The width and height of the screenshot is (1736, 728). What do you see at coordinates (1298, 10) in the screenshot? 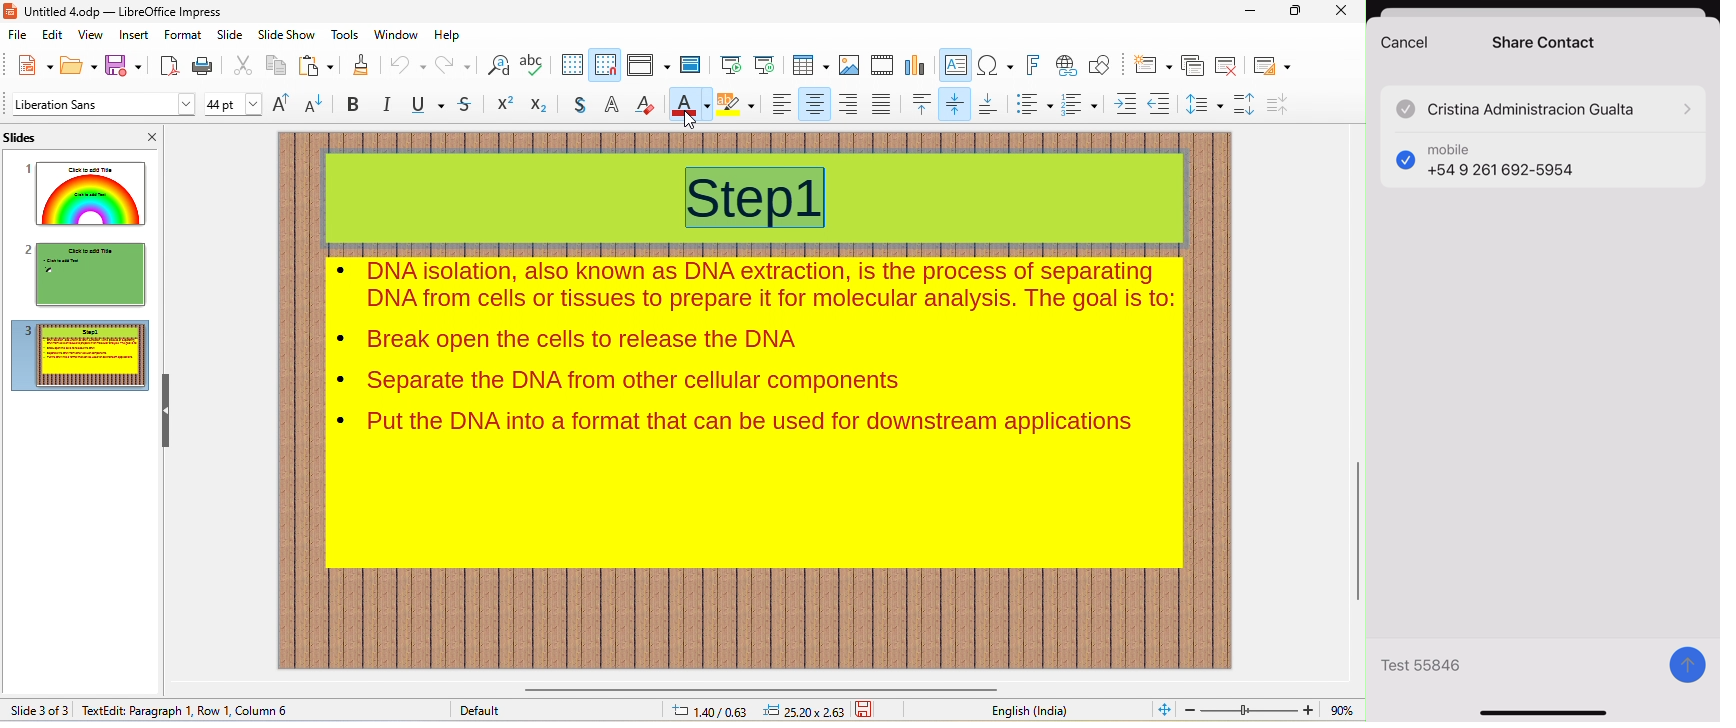
I see `maximize` at bounding box center [1298, 10].